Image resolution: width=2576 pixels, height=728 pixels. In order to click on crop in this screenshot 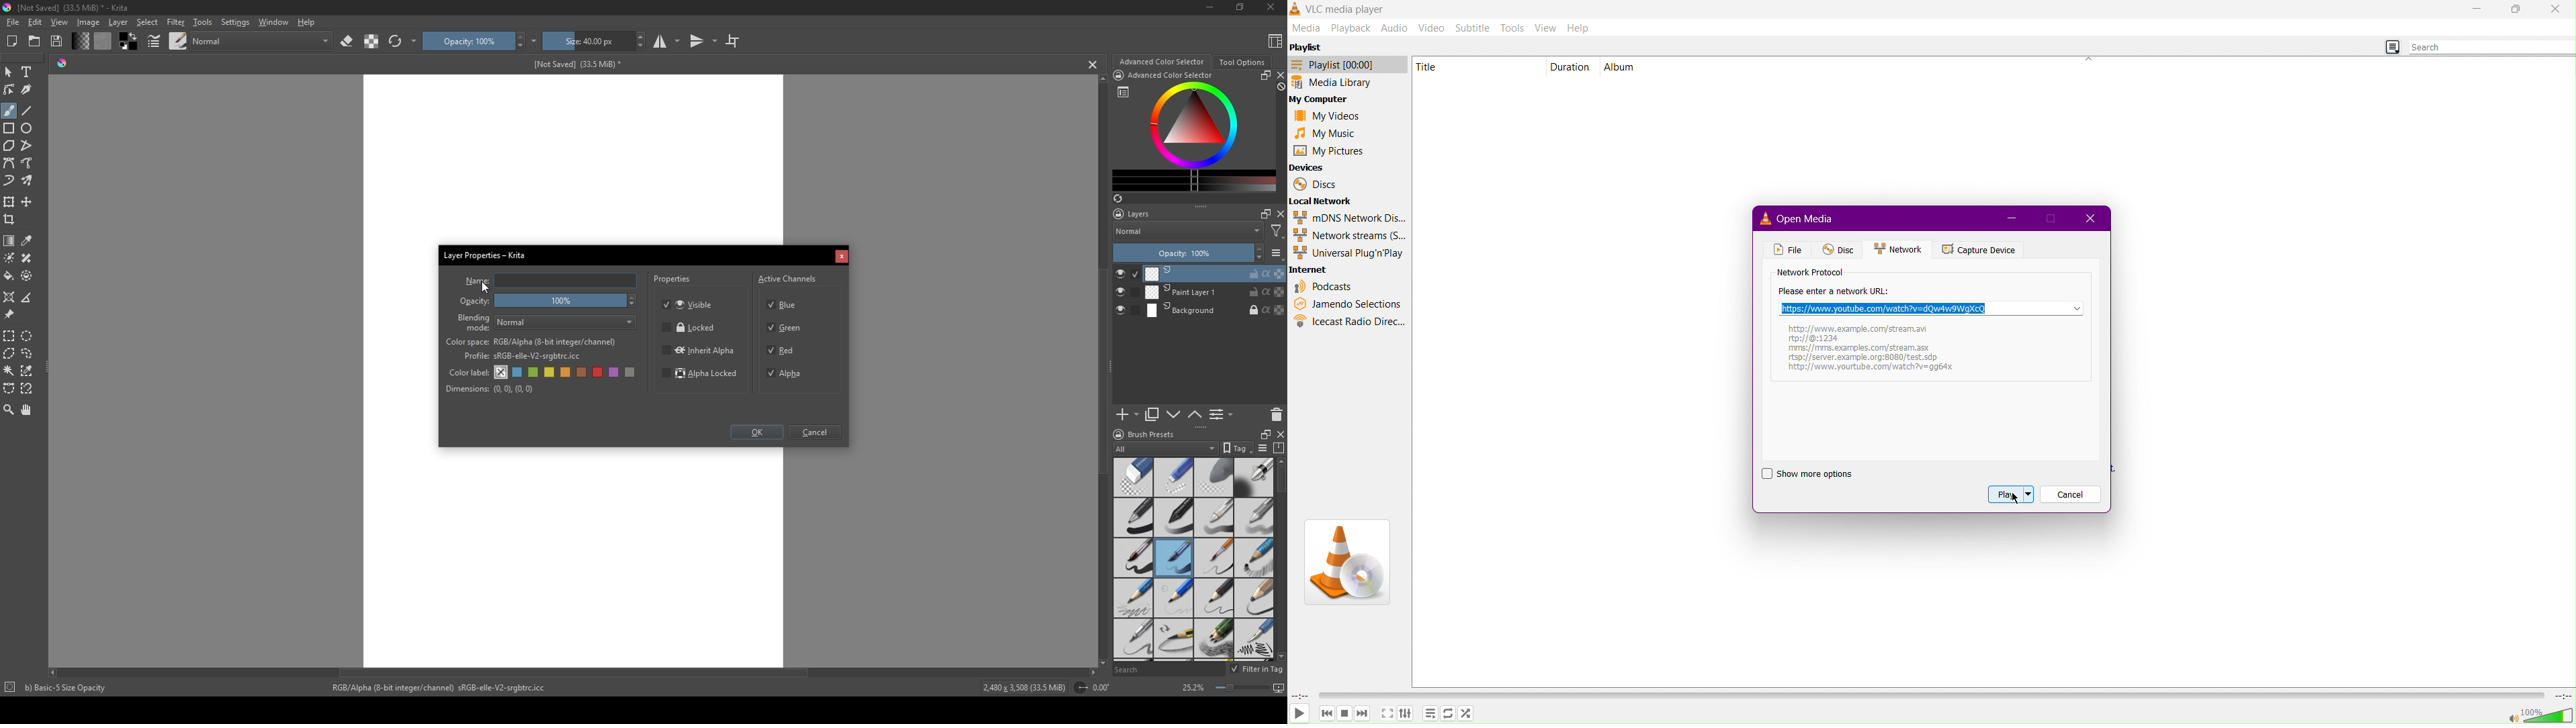, I will do `click(732, 40)`.